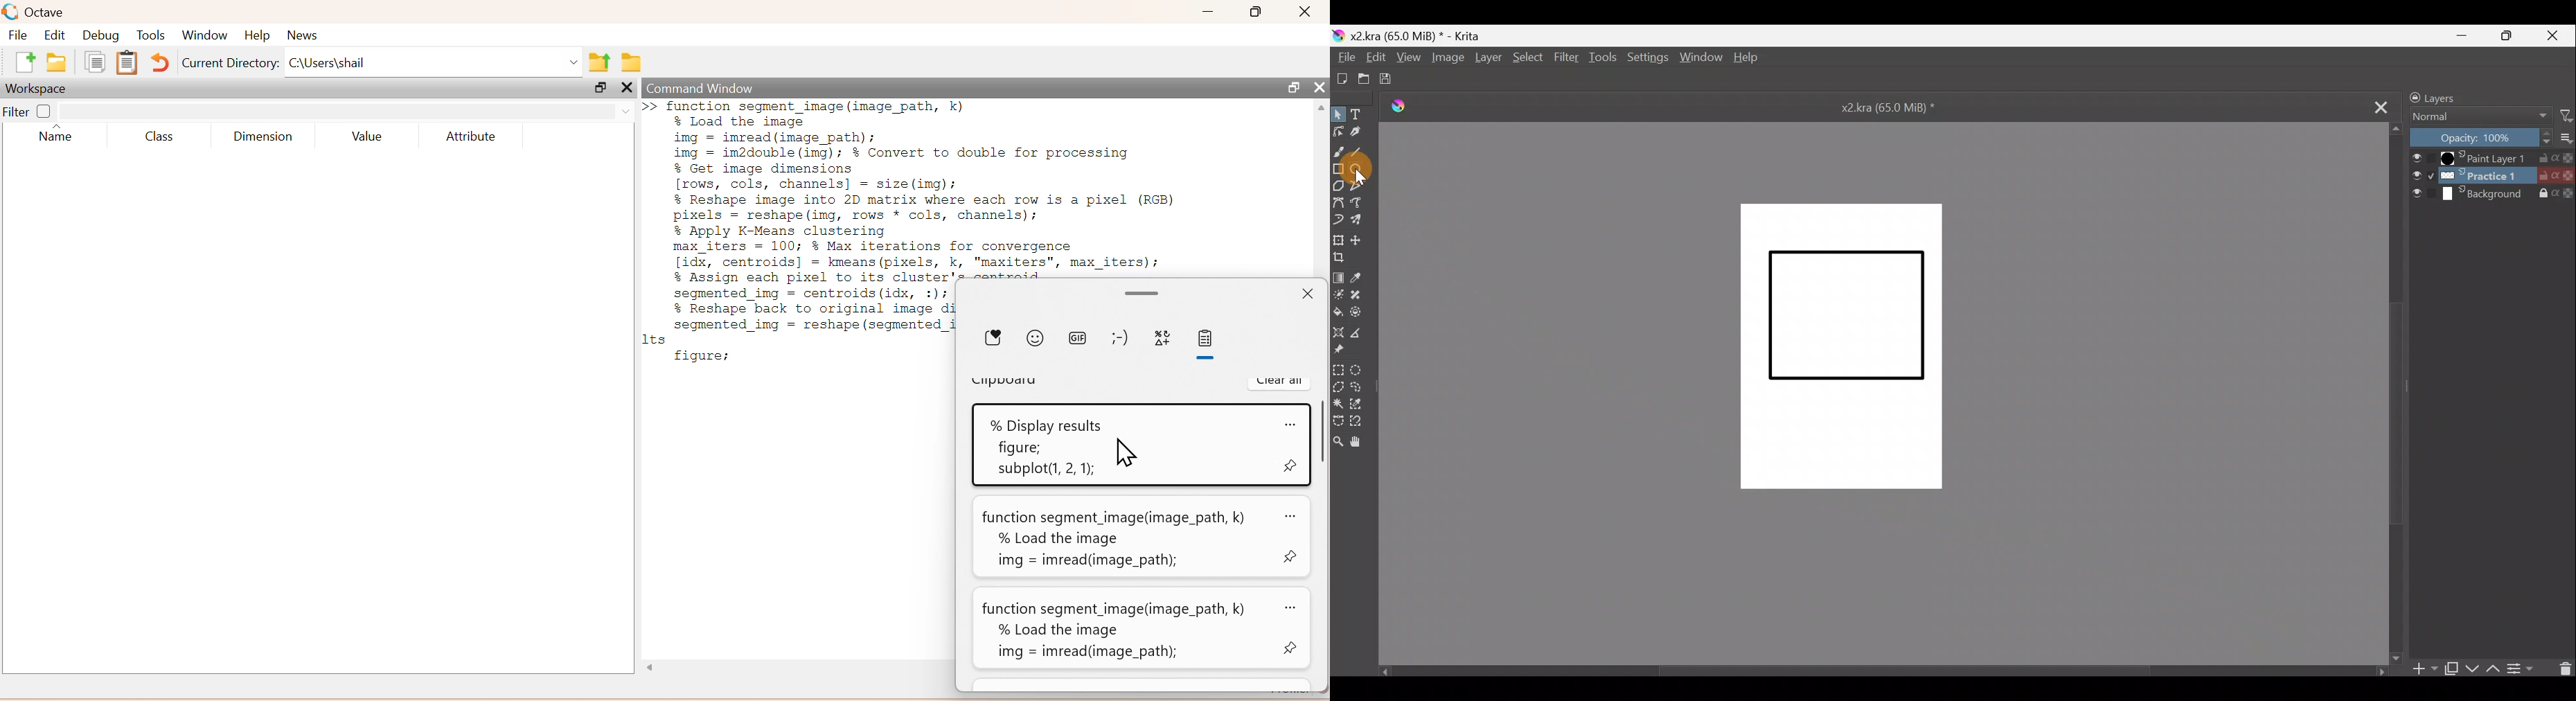 Image resolution: width=2576 pixels, height=728 pixels. What do you see at coordinates (1130, 456) in the screenshot?
I see `Cursor` at bounding box center [1130, 456].